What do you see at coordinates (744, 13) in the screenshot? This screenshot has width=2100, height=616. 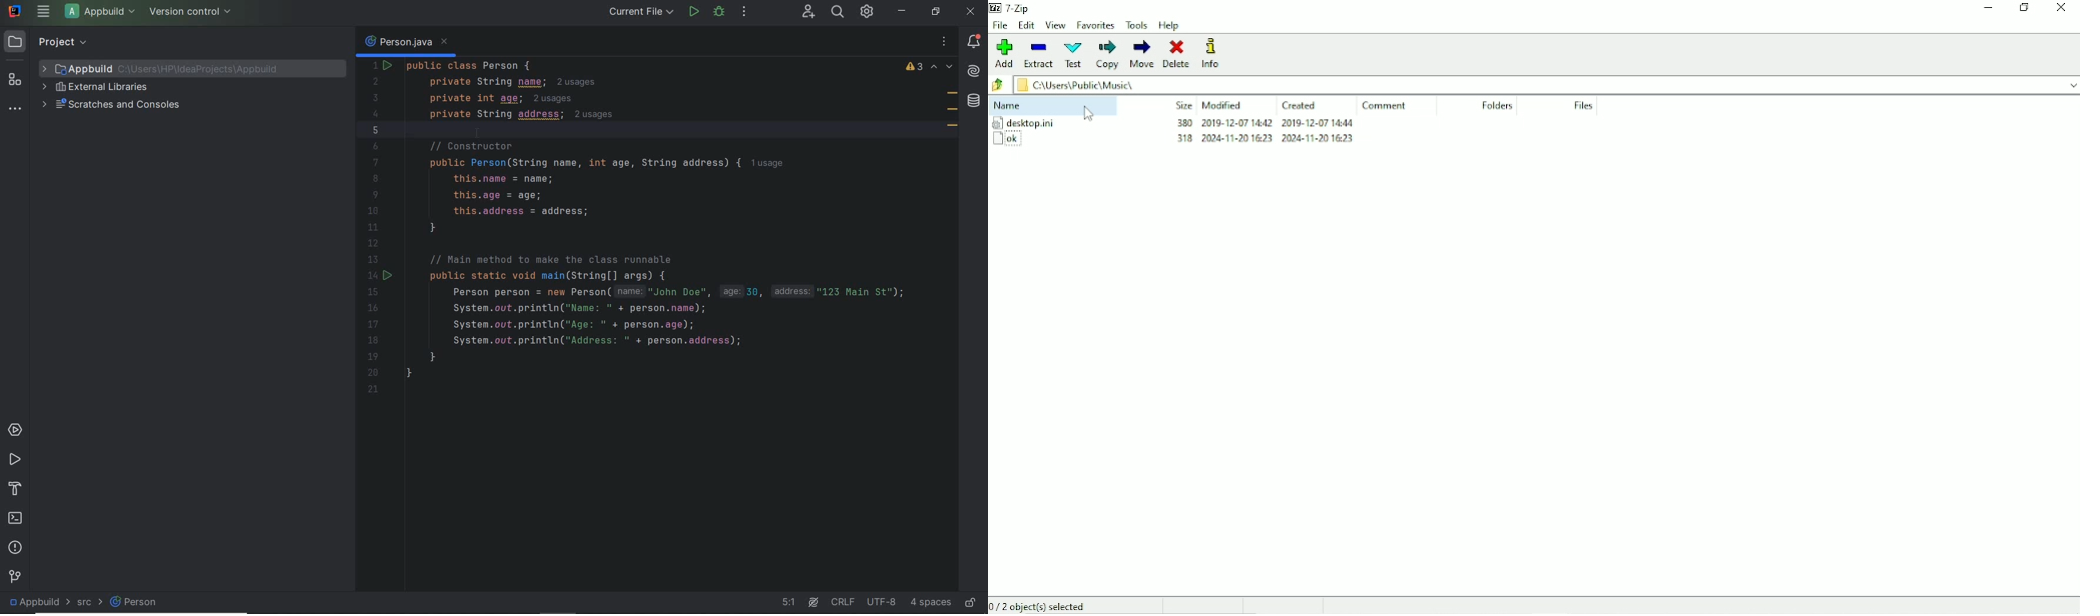 I see `more actions` at bounding box center [744, 13].